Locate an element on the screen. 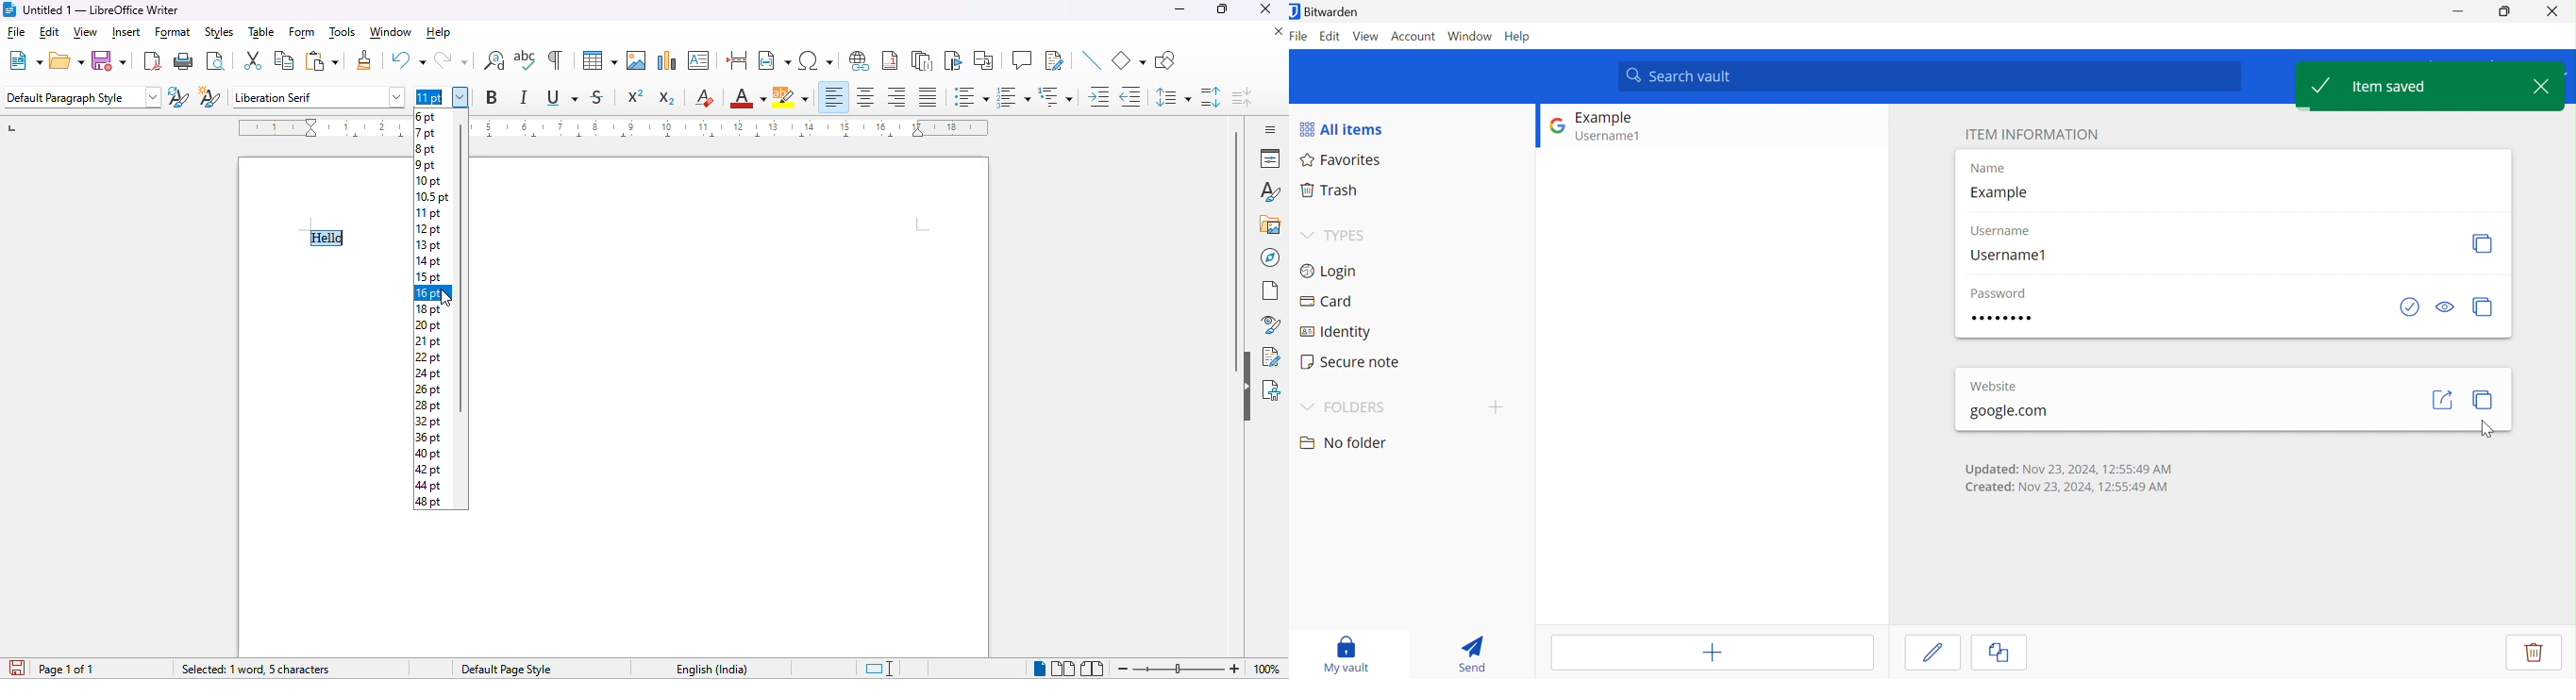 Image resolution: width=2576 pixels, height=700 pixels. align left is located at coordinates (834, 97).